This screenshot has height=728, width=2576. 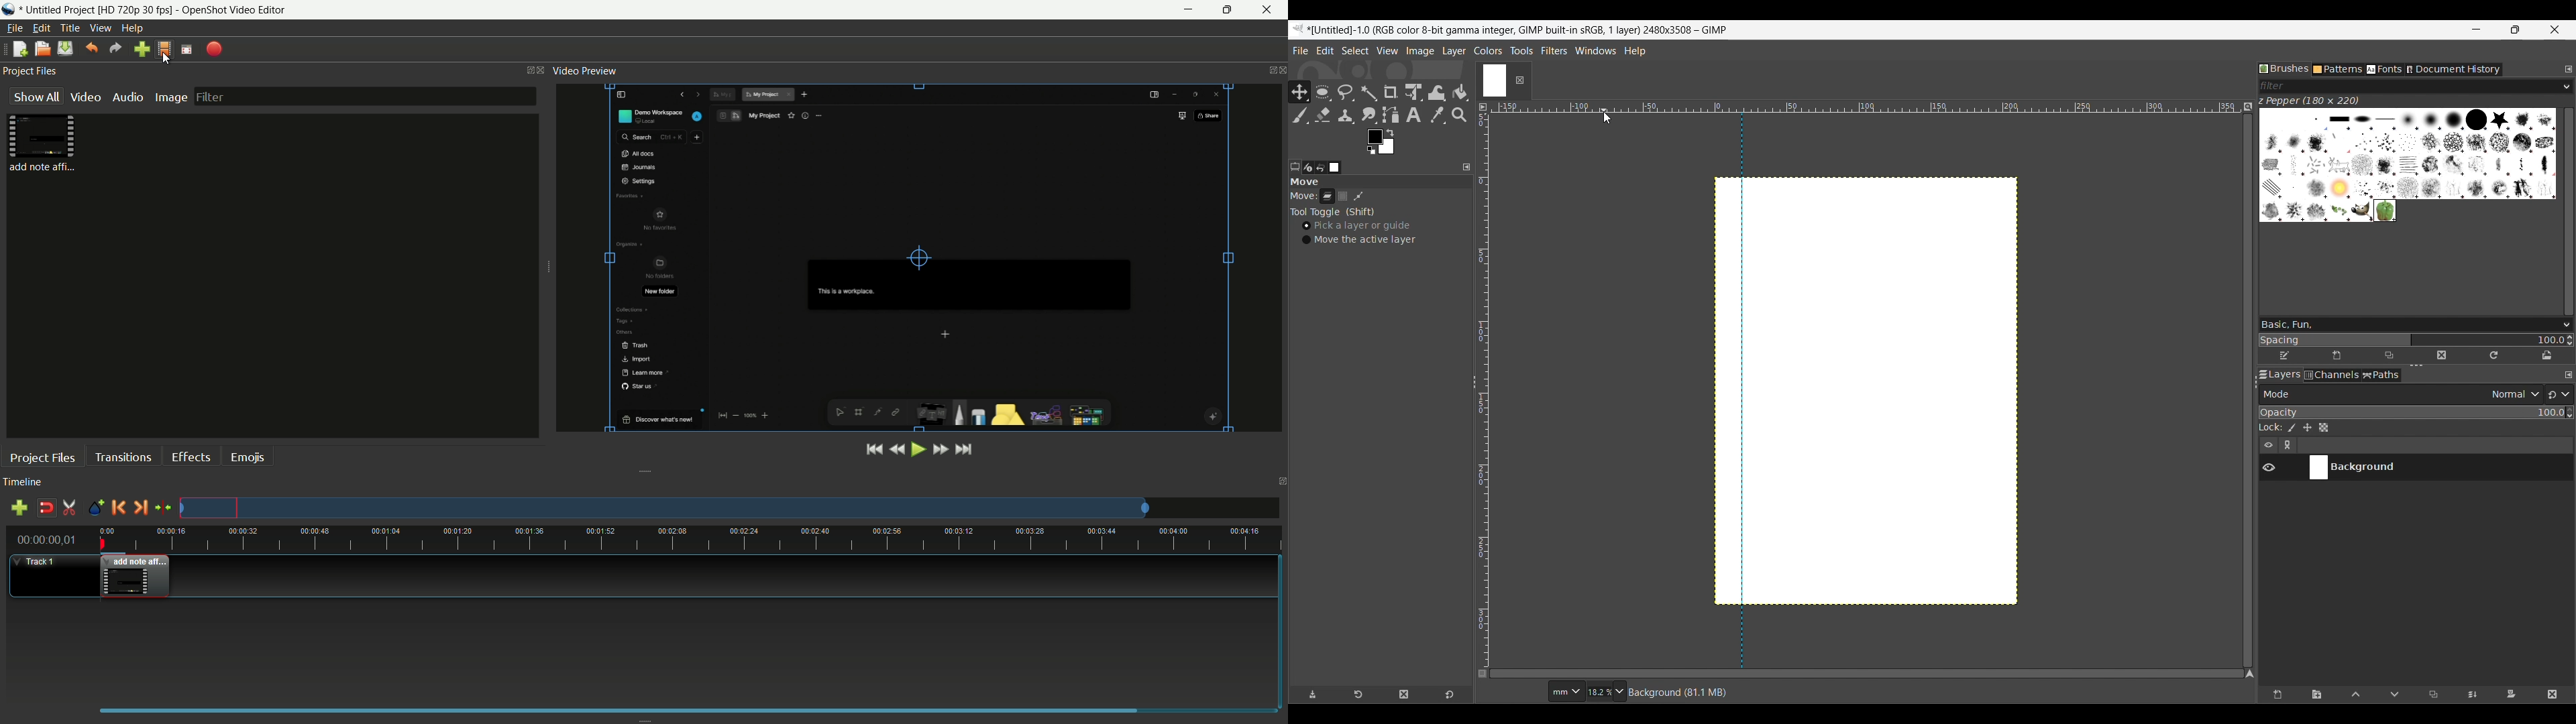 What do you see at coordinates (99, 11) in the screenshot?
I see `project name` at bounding box center [99, 11].